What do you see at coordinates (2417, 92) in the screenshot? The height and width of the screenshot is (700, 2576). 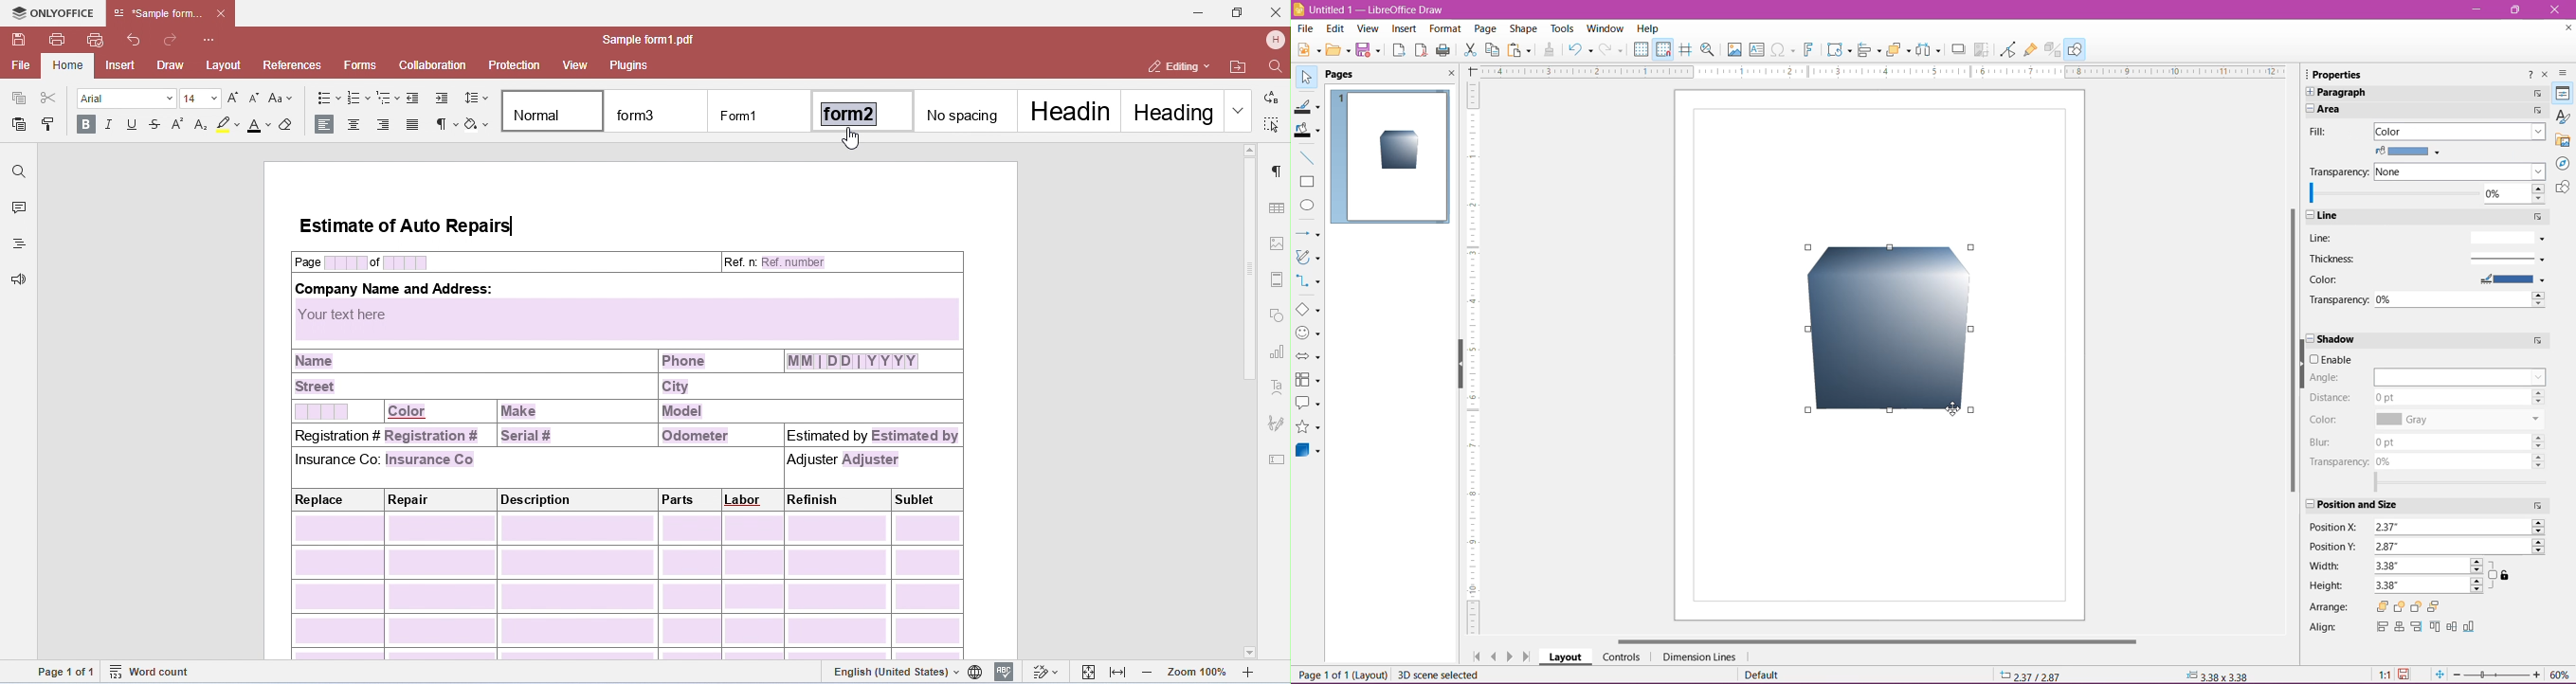 I see `Paragraph` at bounding box center [2417, 92].